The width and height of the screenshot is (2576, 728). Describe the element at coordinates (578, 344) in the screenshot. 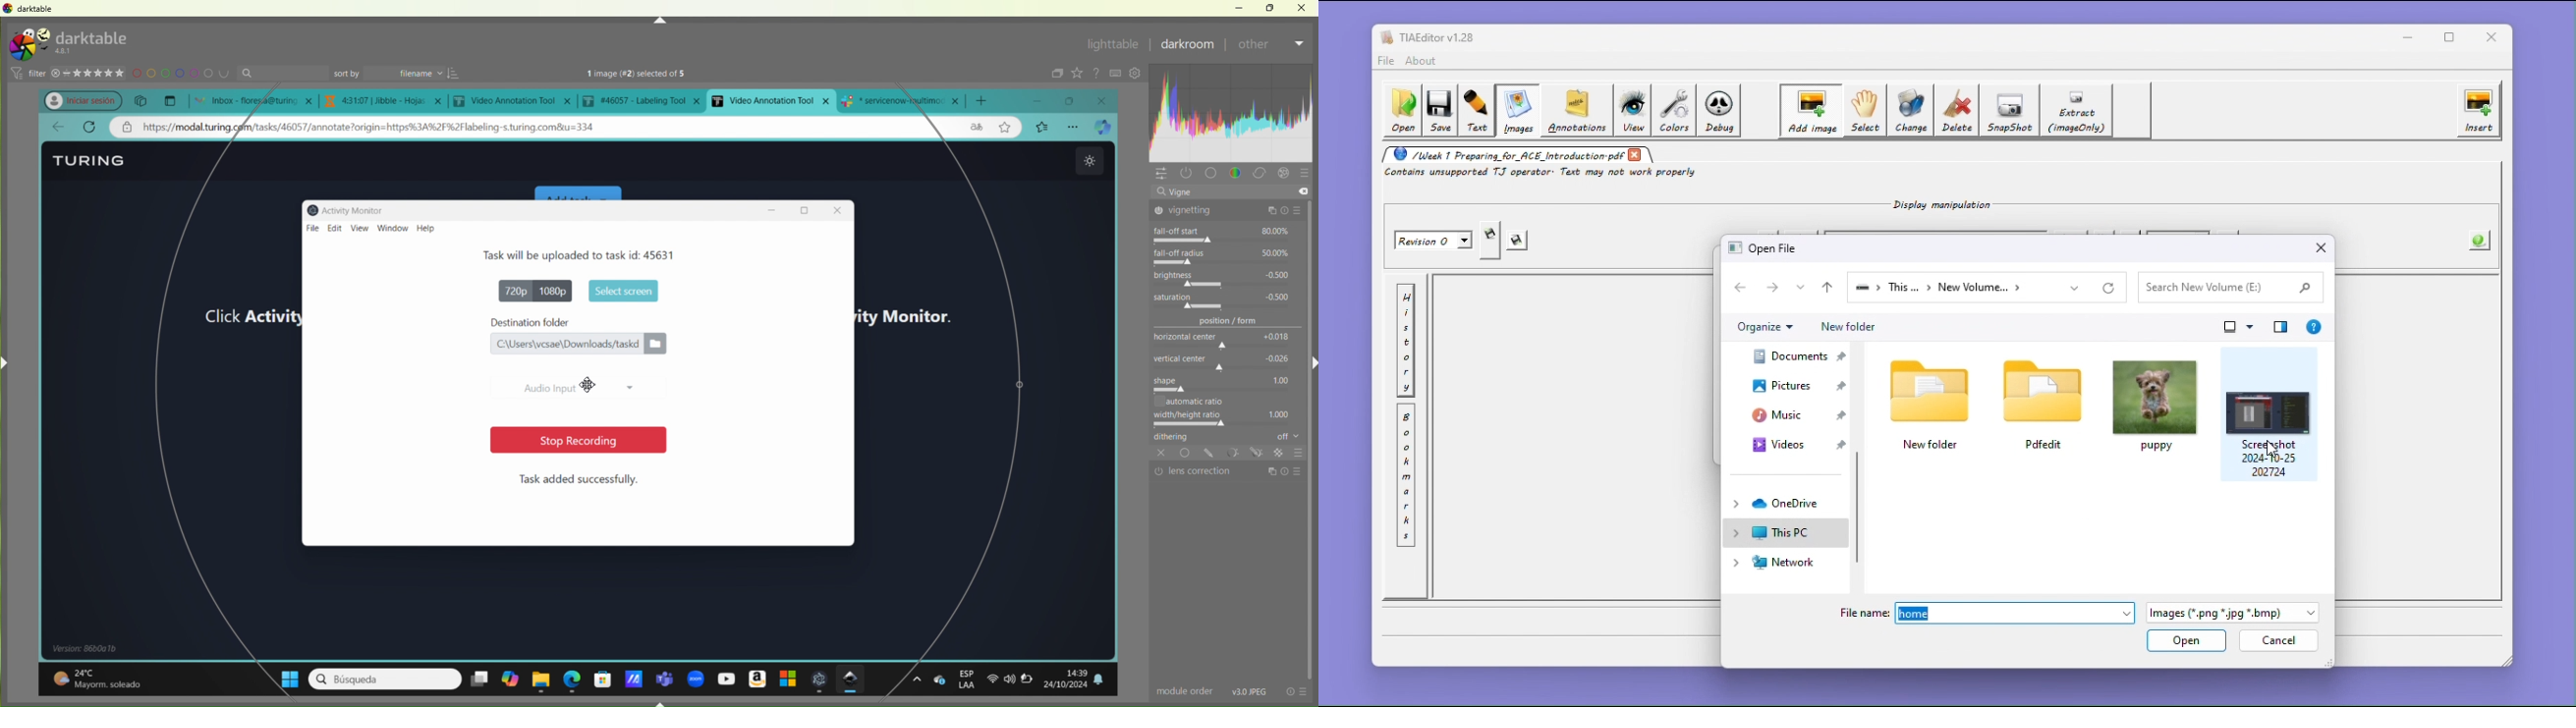

I see `file location` at that location.